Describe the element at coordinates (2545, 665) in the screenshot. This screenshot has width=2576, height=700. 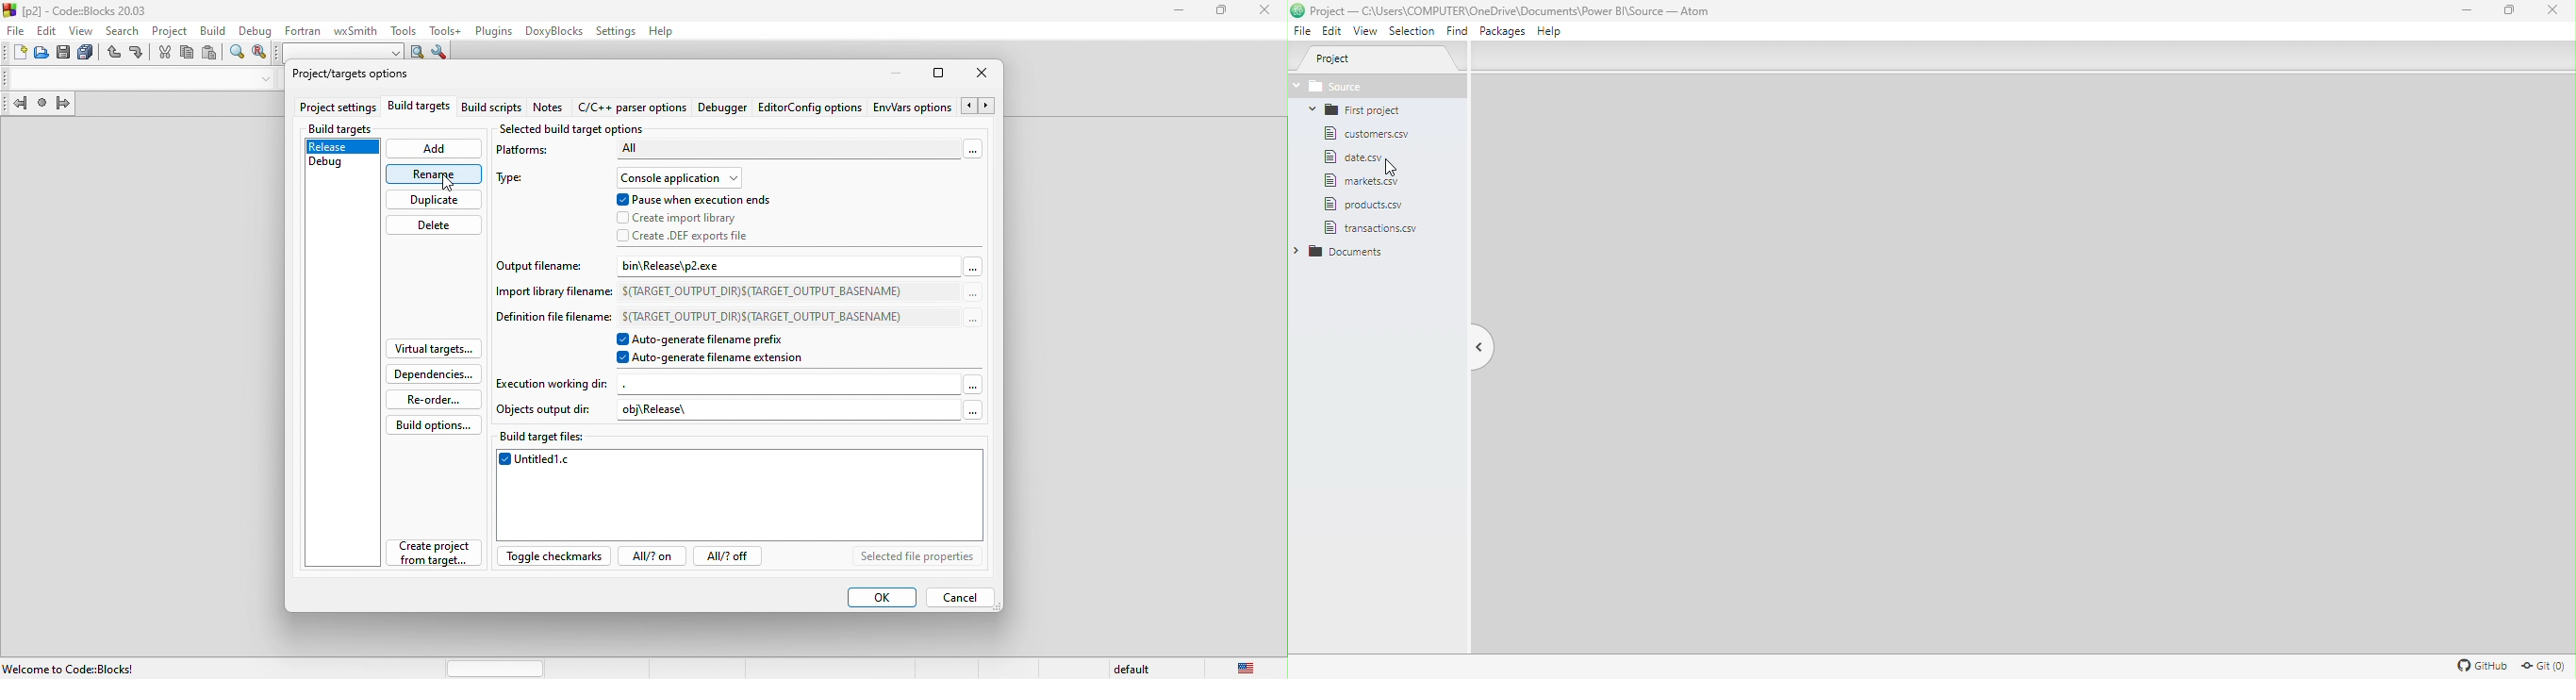
I see `Git repository` at that location.